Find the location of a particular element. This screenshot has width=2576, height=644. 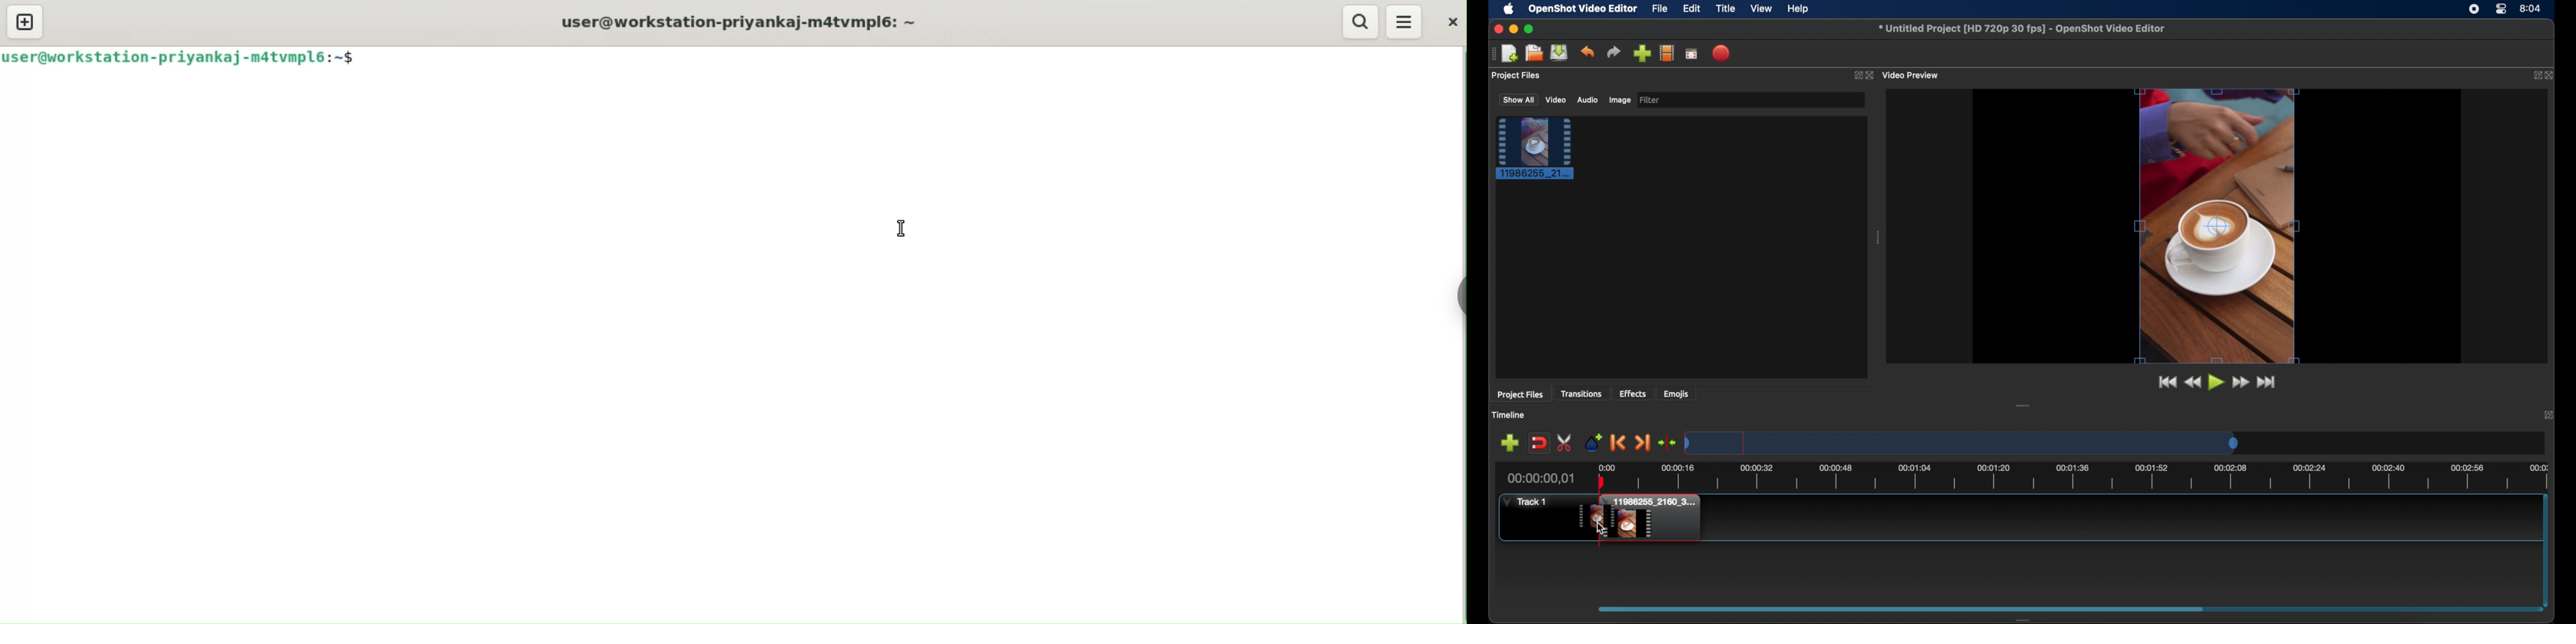

drag handle is located at coordinates (1491, 54).